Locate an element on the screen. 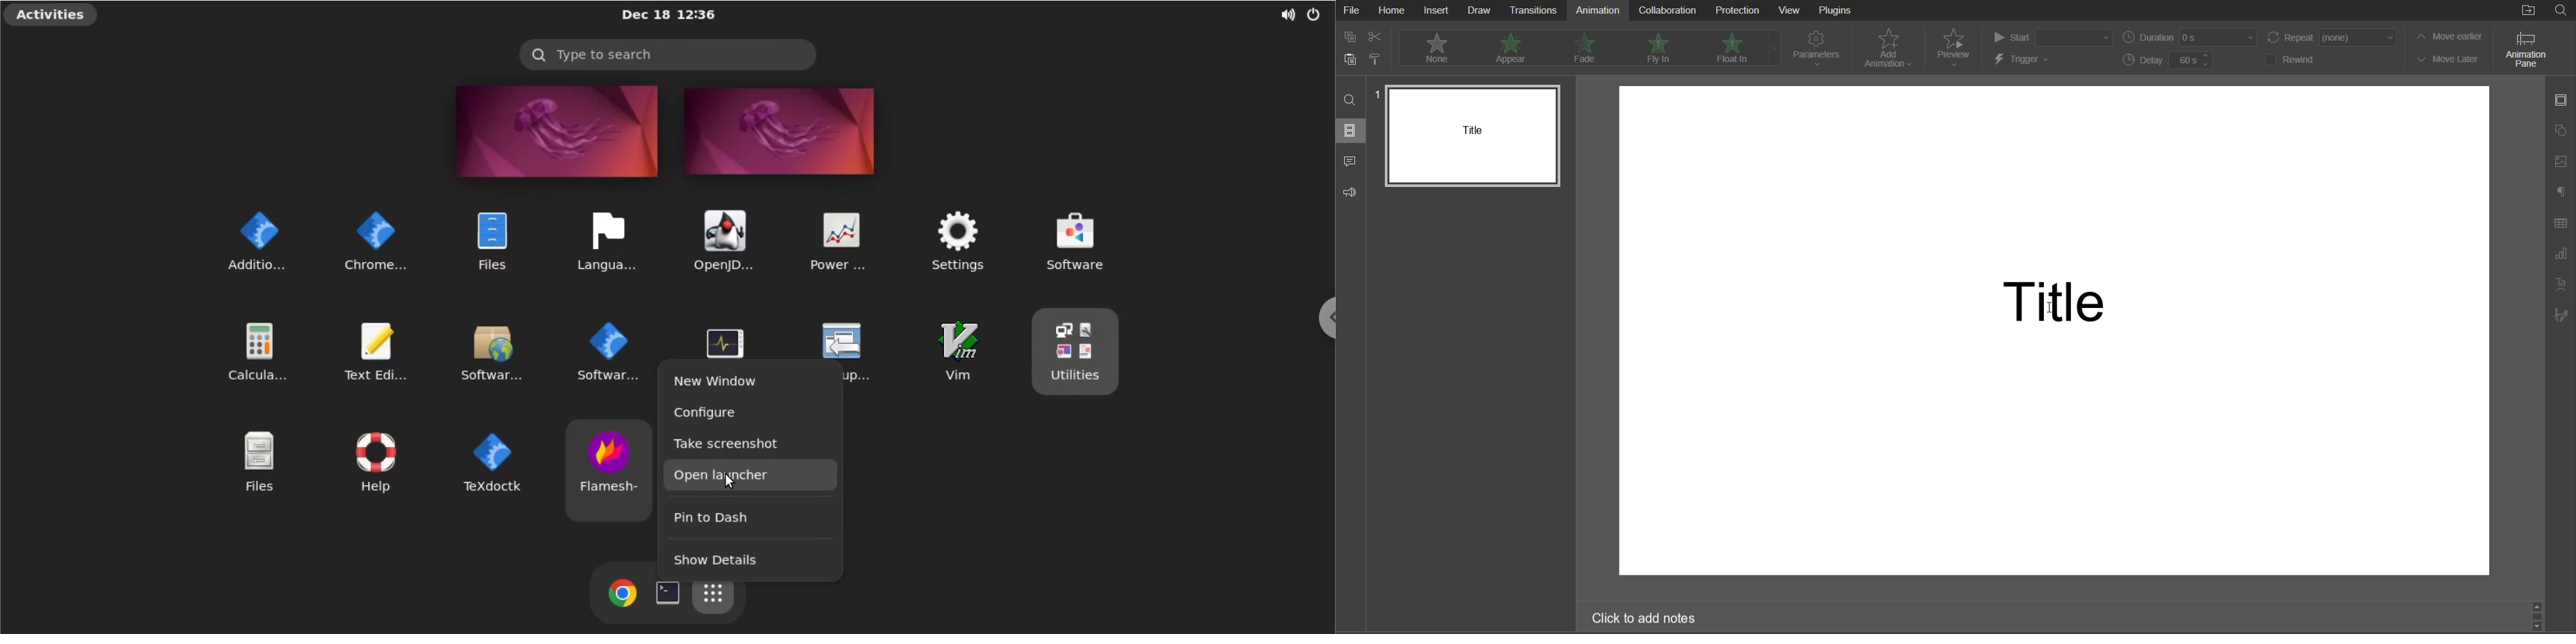 The image size is (2576, 644). Delay is located at coordinates (2171, 60).